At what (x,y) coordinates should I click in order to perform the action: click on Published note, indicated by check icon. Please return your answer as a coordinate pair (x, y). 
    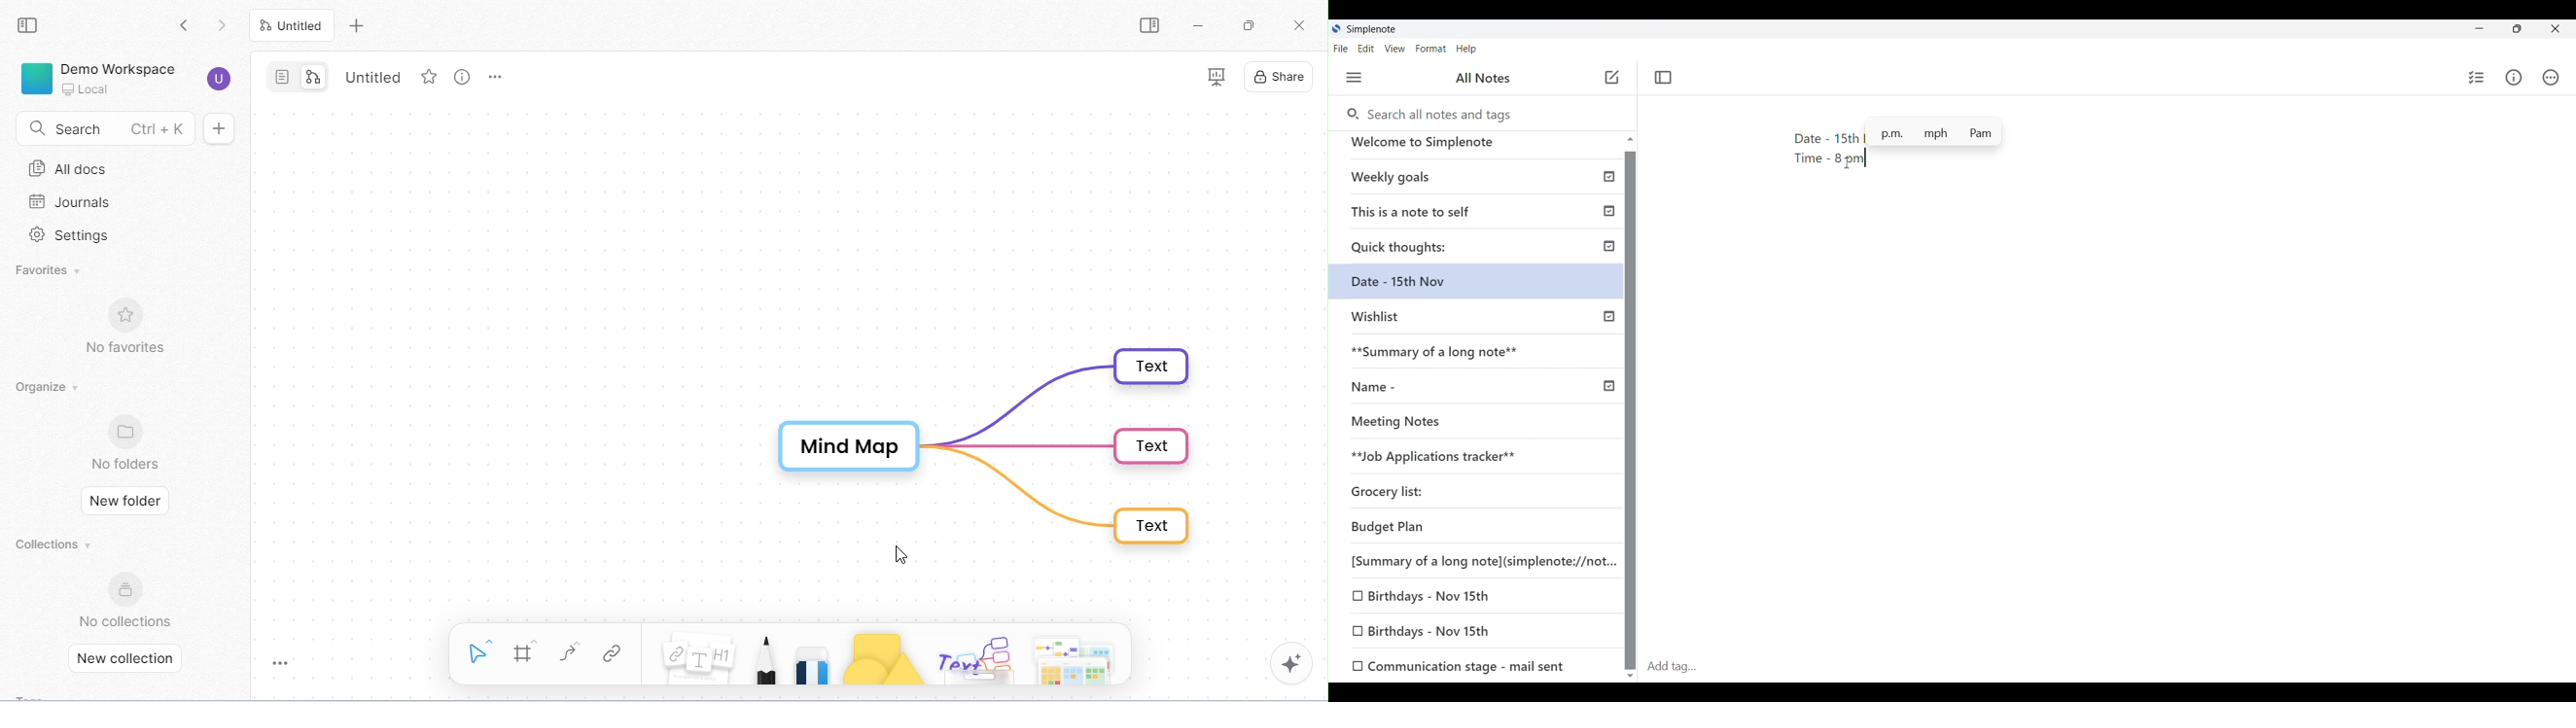
    Looking at the image, I should click on (1481, 357).